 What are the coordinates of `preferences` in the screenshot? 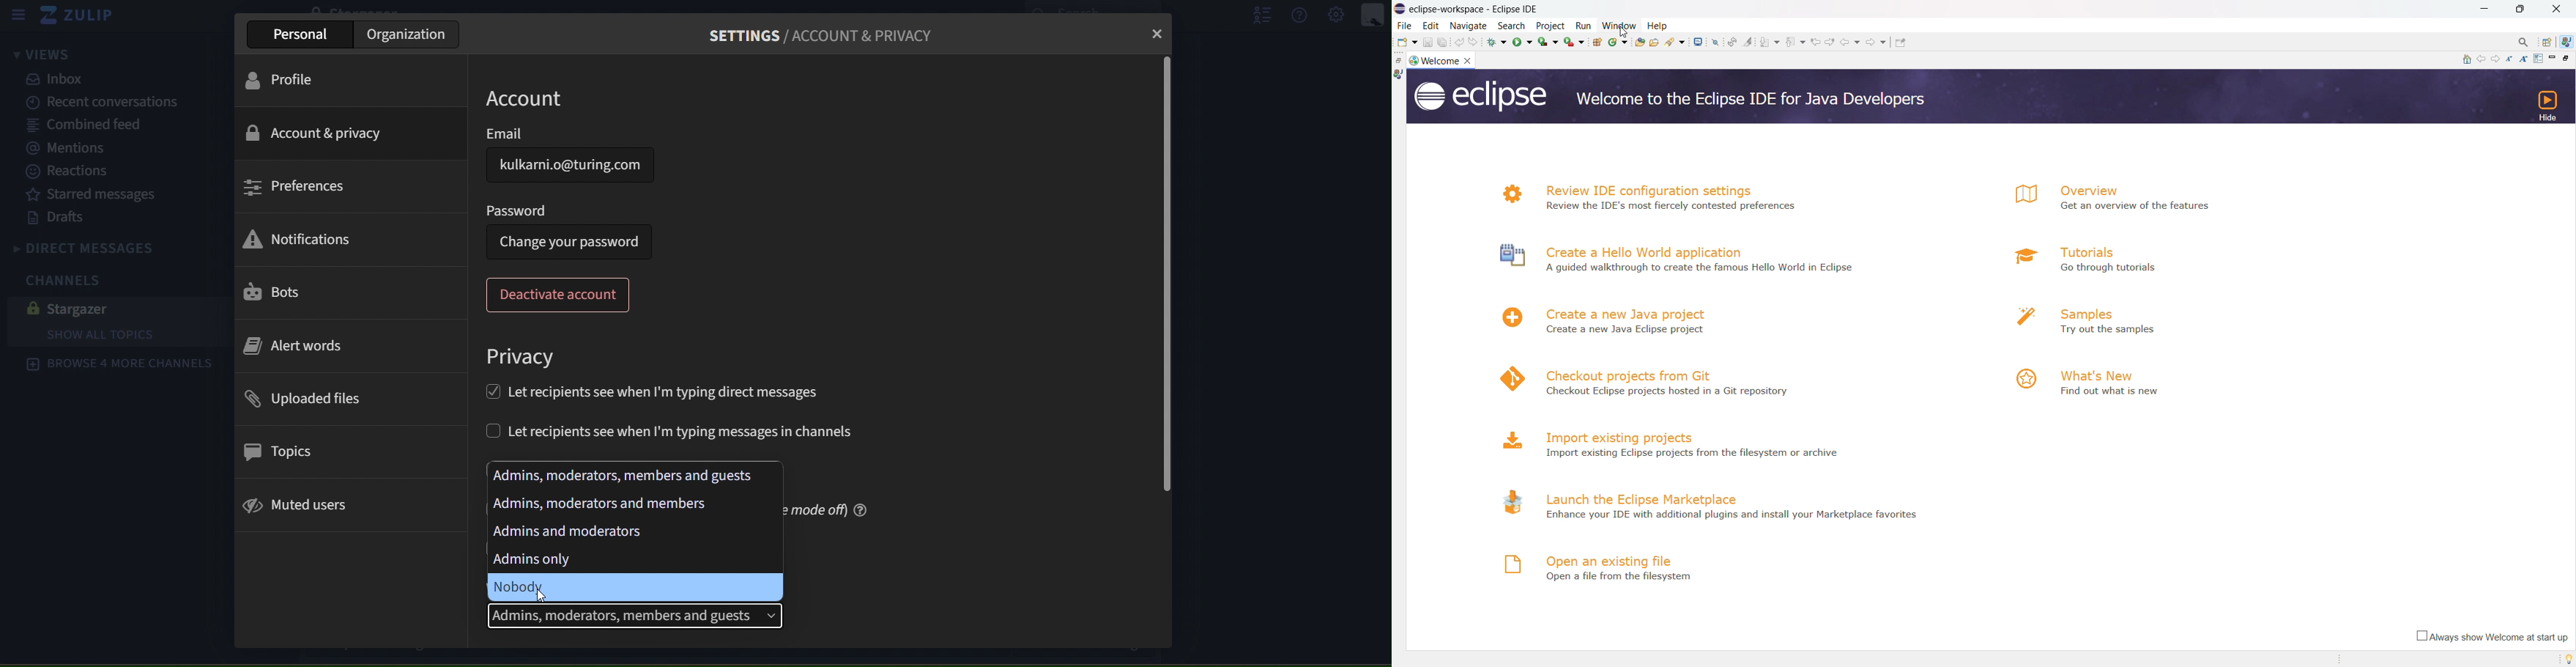 It's located at (296, 187).